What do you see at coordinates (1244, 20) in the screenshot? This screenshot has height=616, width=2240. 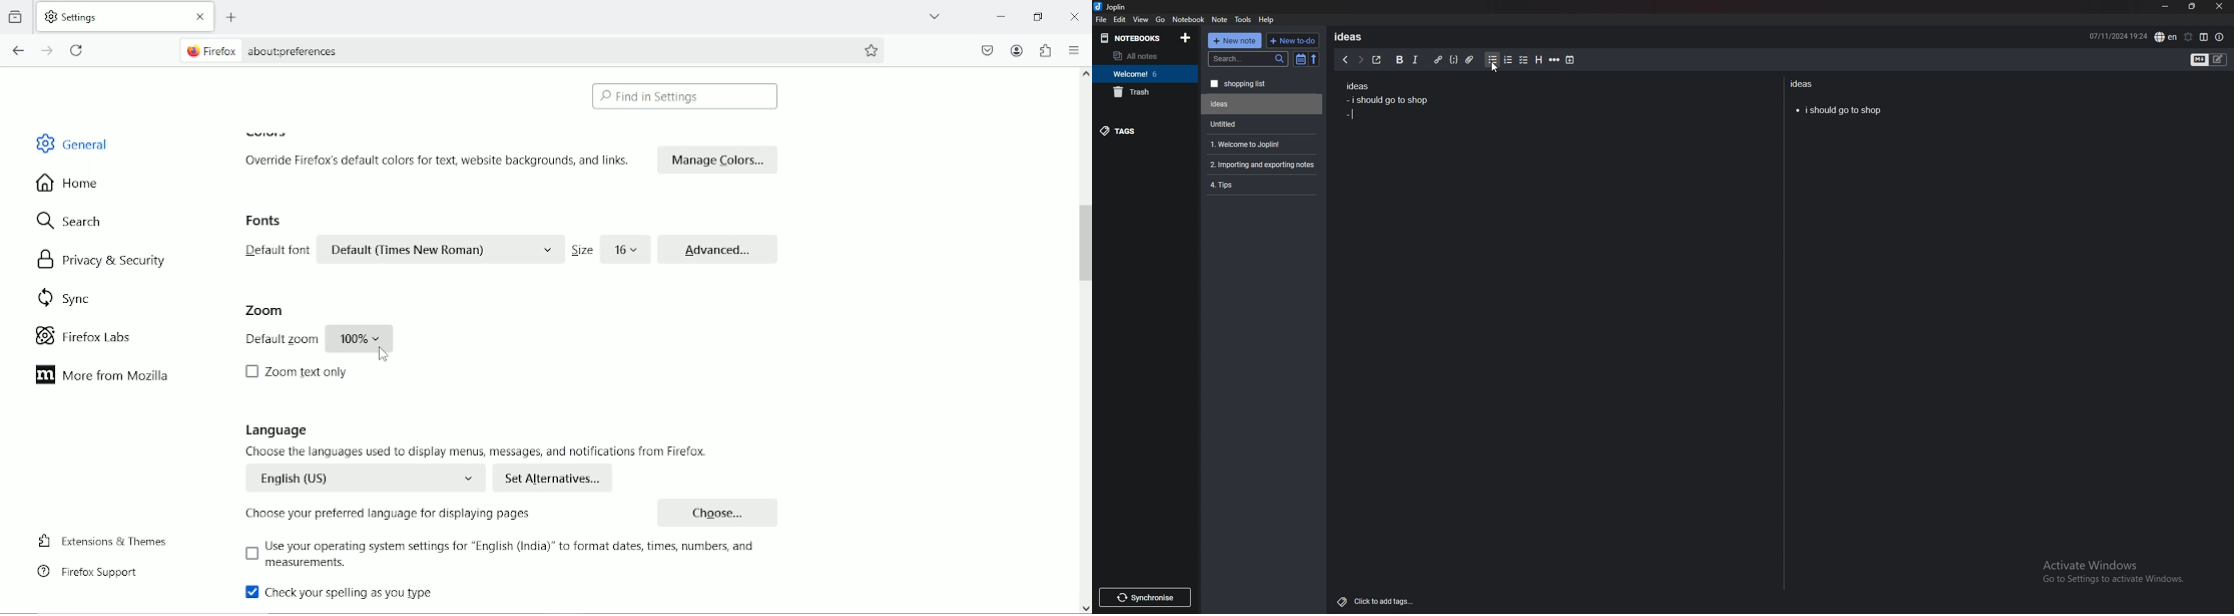 I see `tools` at bounding box center [1244, 20].